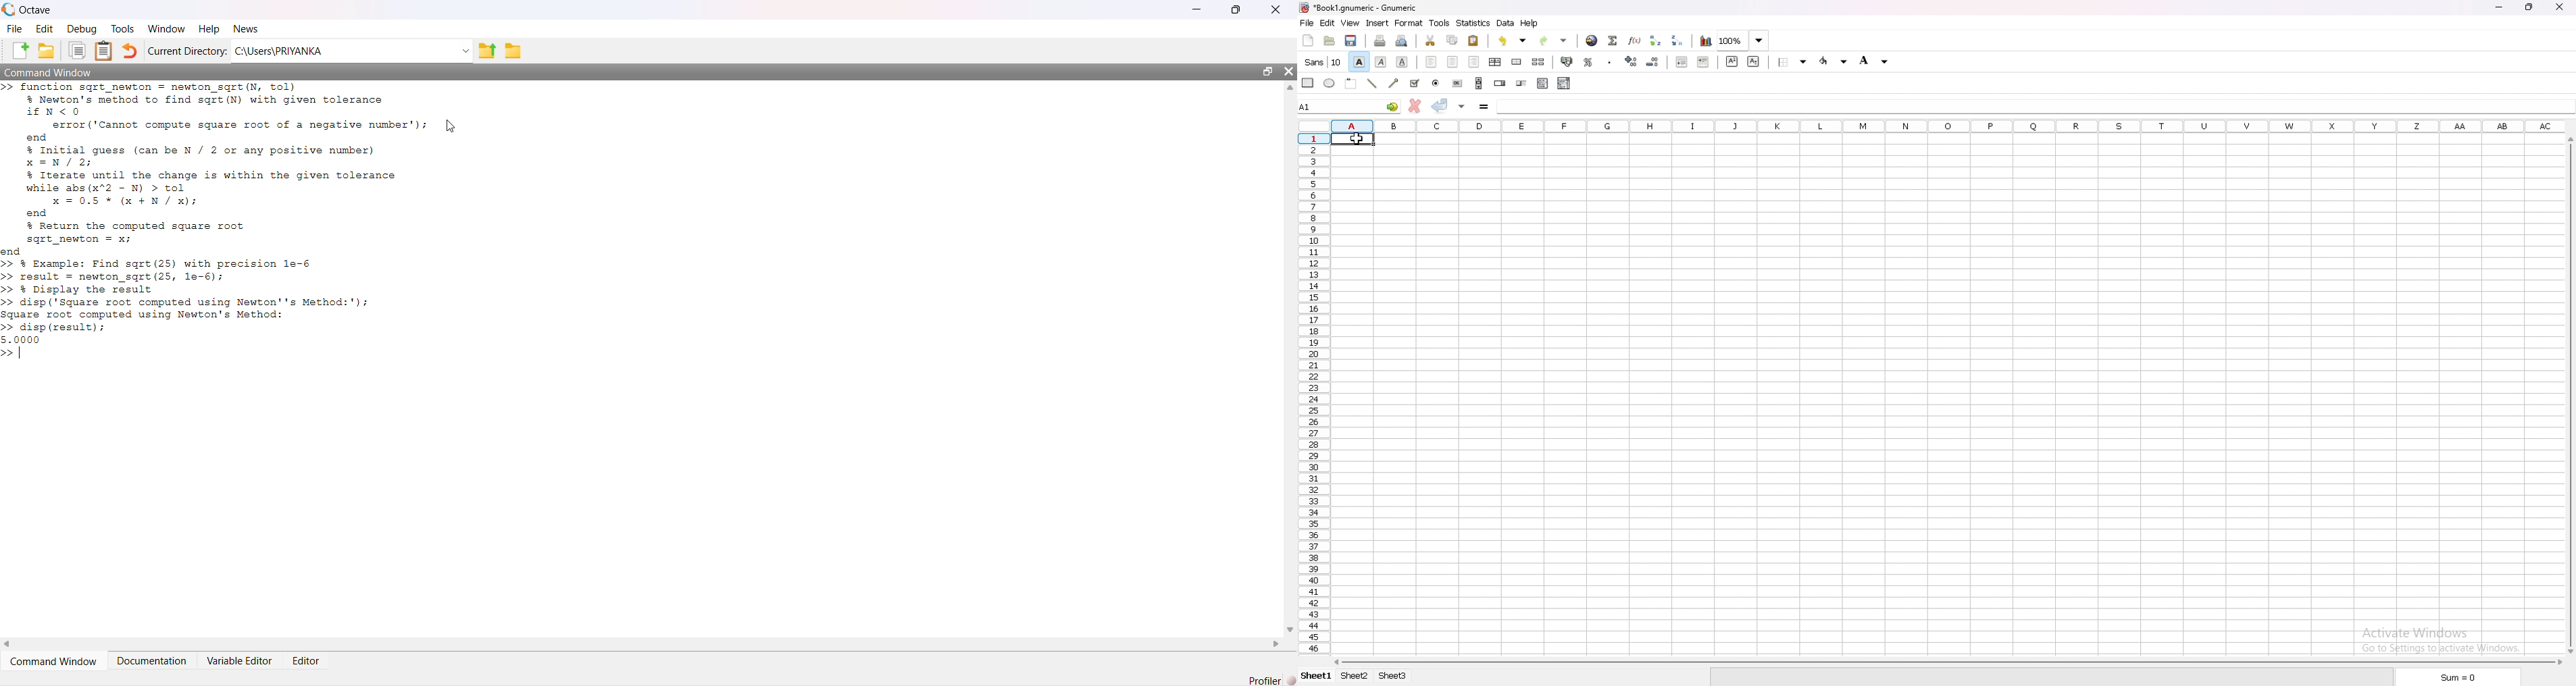 Image resolution: width=2576 pixels, height=700 pixels. Describe the element at coordinates (1474, 23) in the screenshot. I see `statistics` at that location.